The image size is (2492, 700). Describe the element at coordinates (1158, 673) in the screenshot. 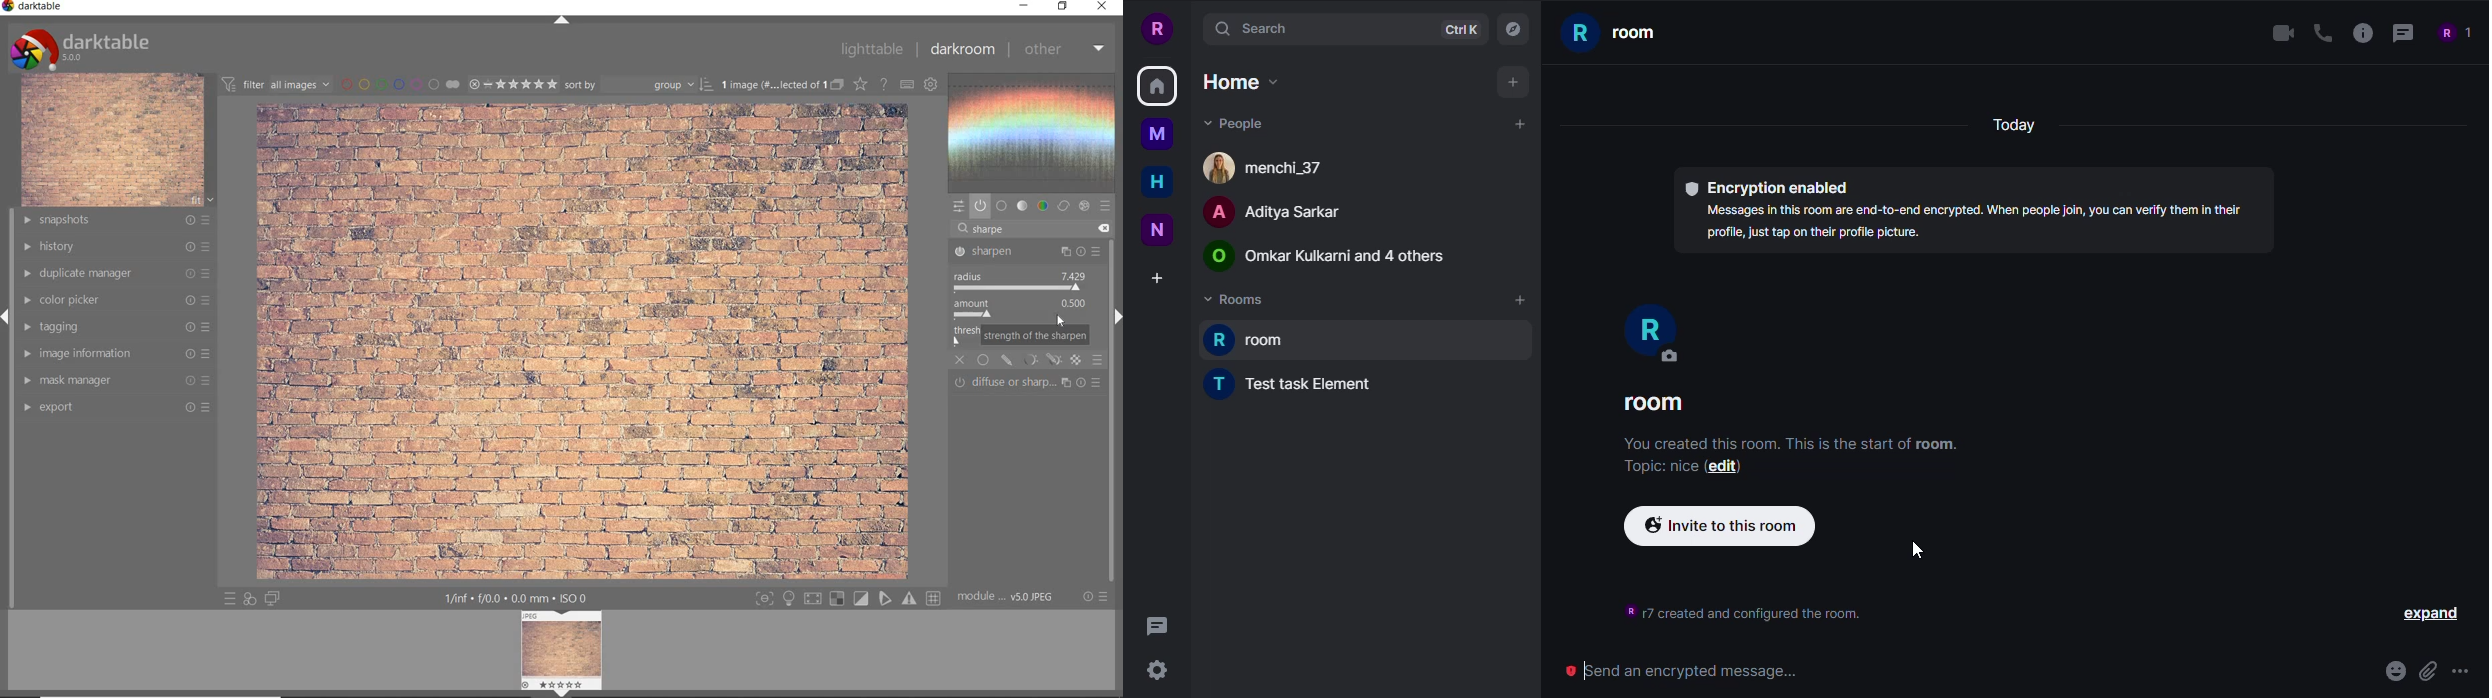

I see `quick settings` at that location.